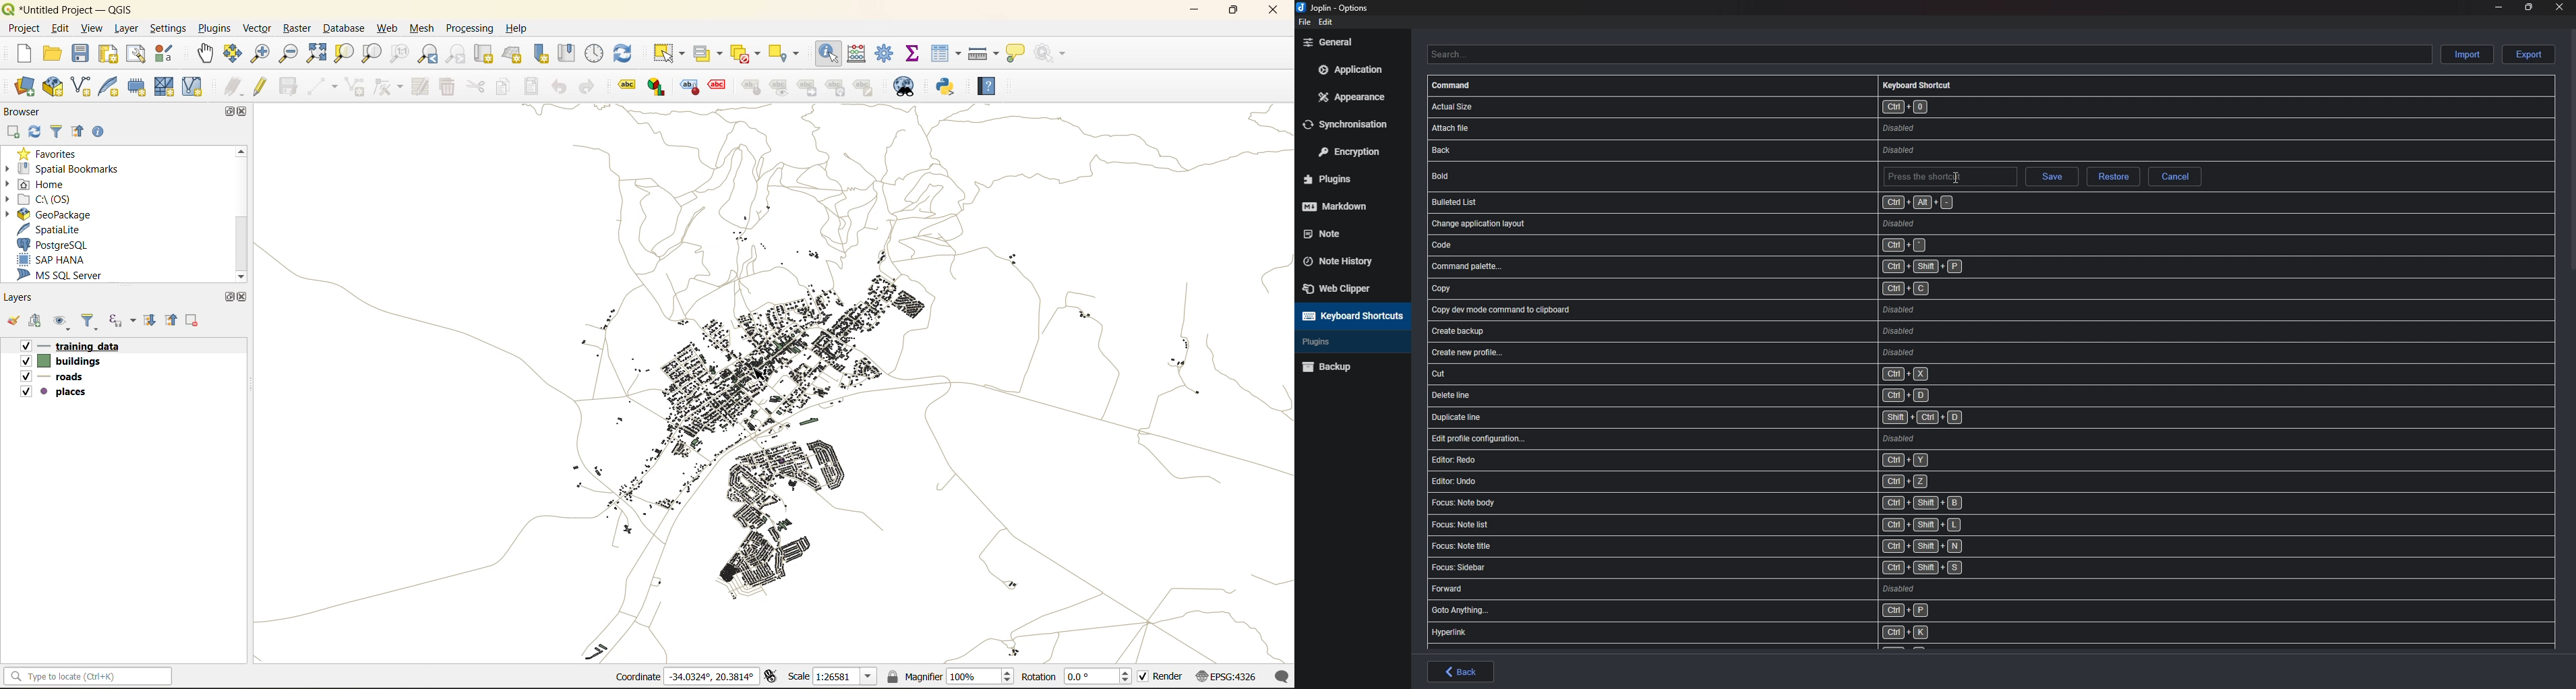 This screenshot has width=2576, height=700. I want to click on close, so click(245, 113).